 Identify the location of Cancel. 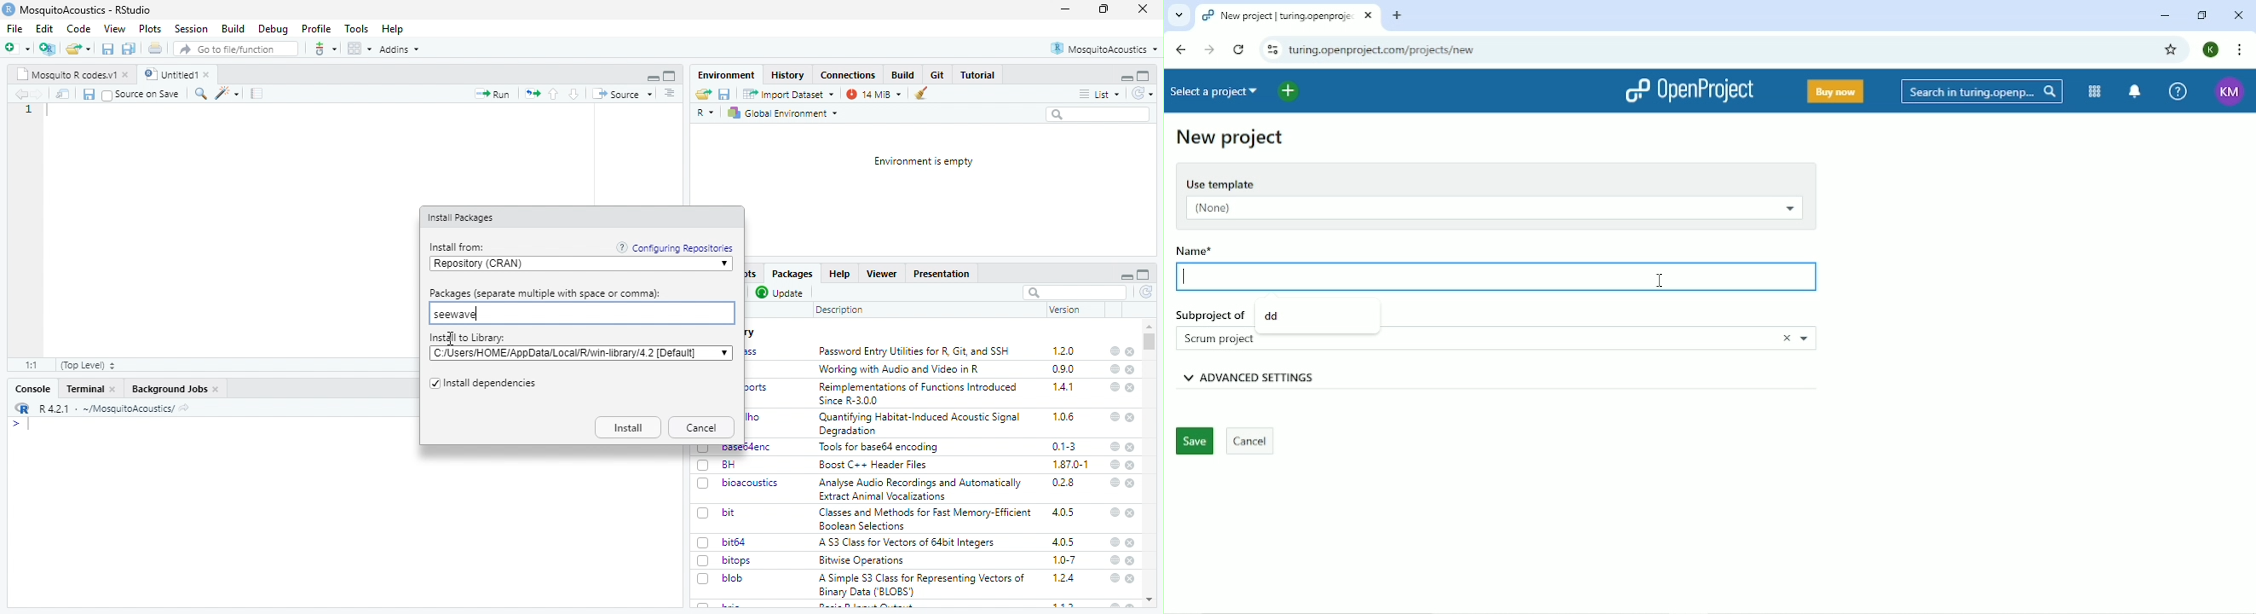
(703, 427).